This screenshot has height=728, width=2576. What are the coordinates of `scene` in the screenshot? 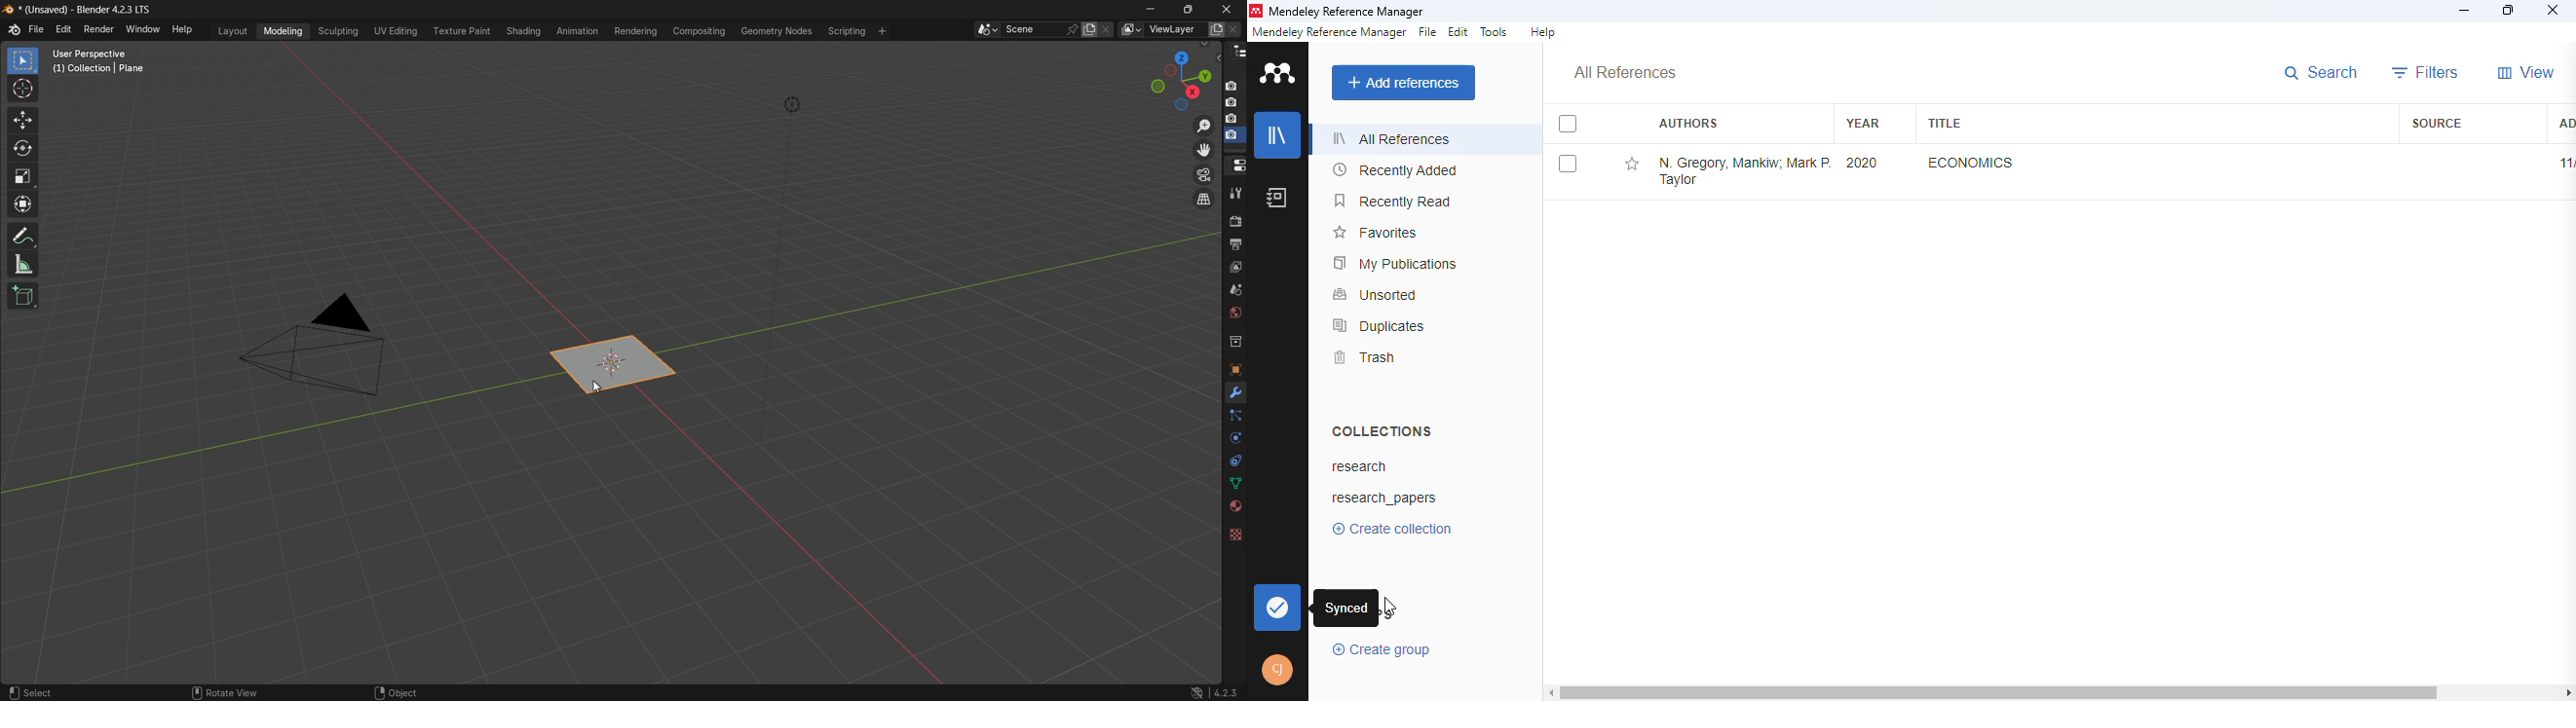 It's located at (1232, 289).